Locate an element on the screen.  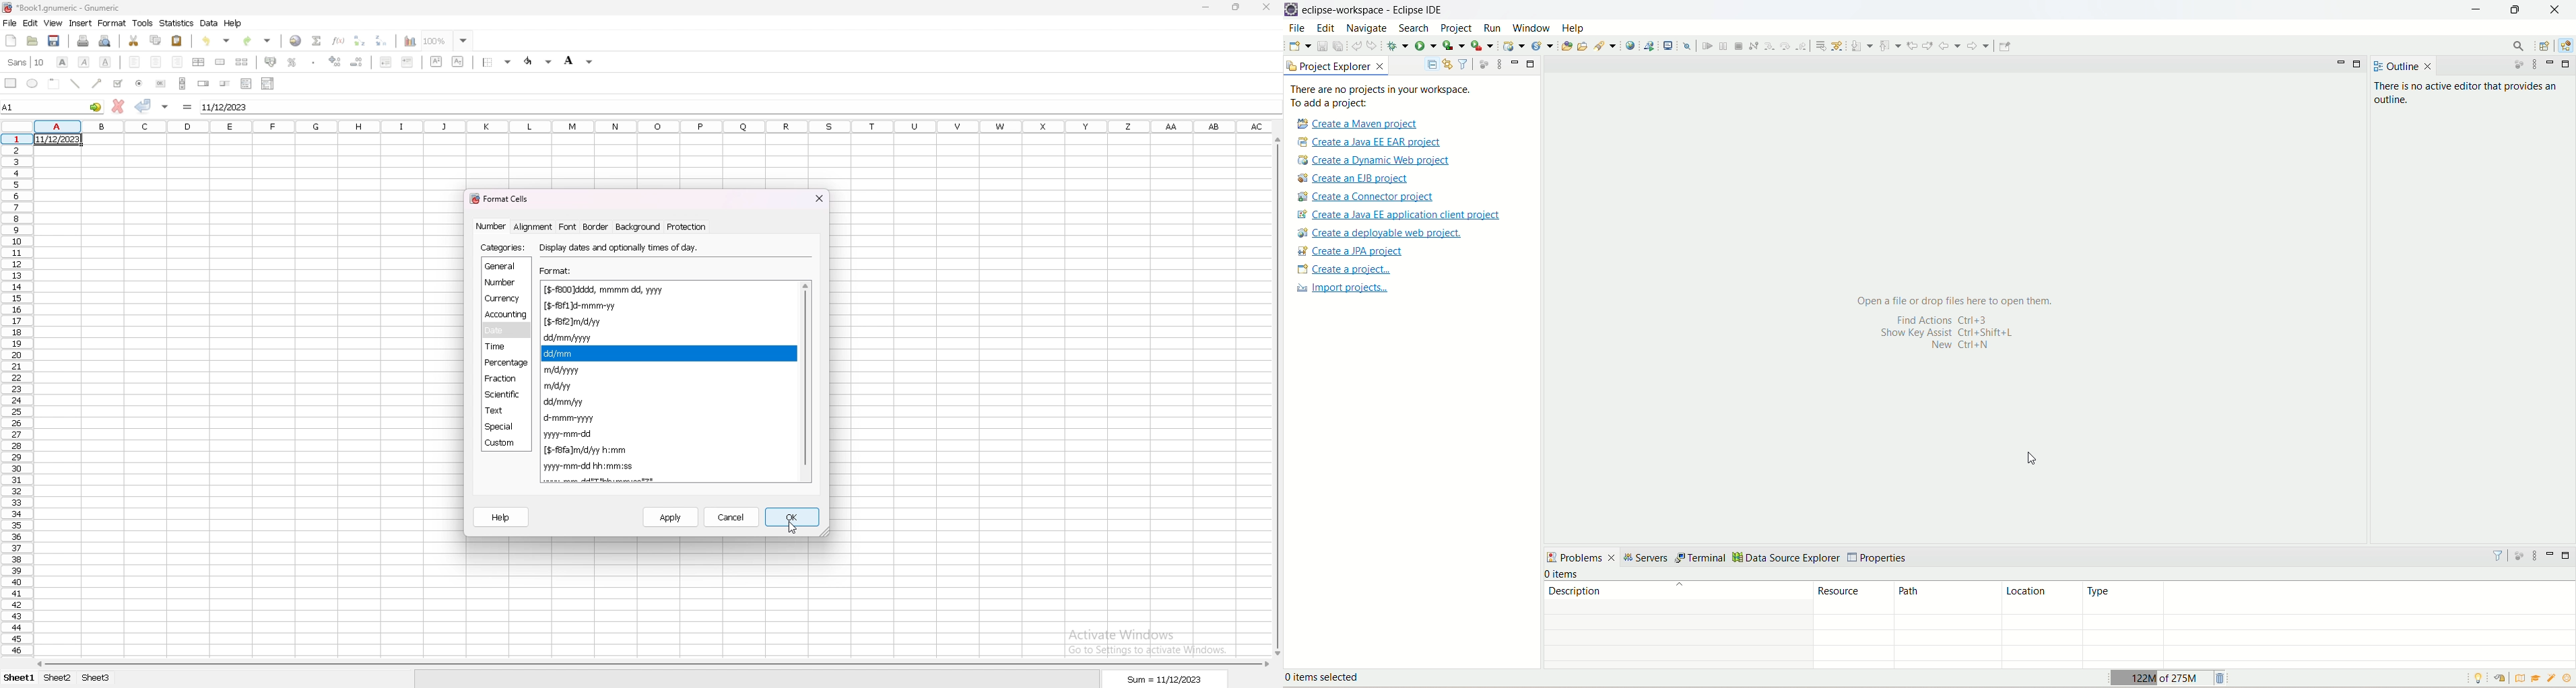
number is located at coordinates (501, 281).